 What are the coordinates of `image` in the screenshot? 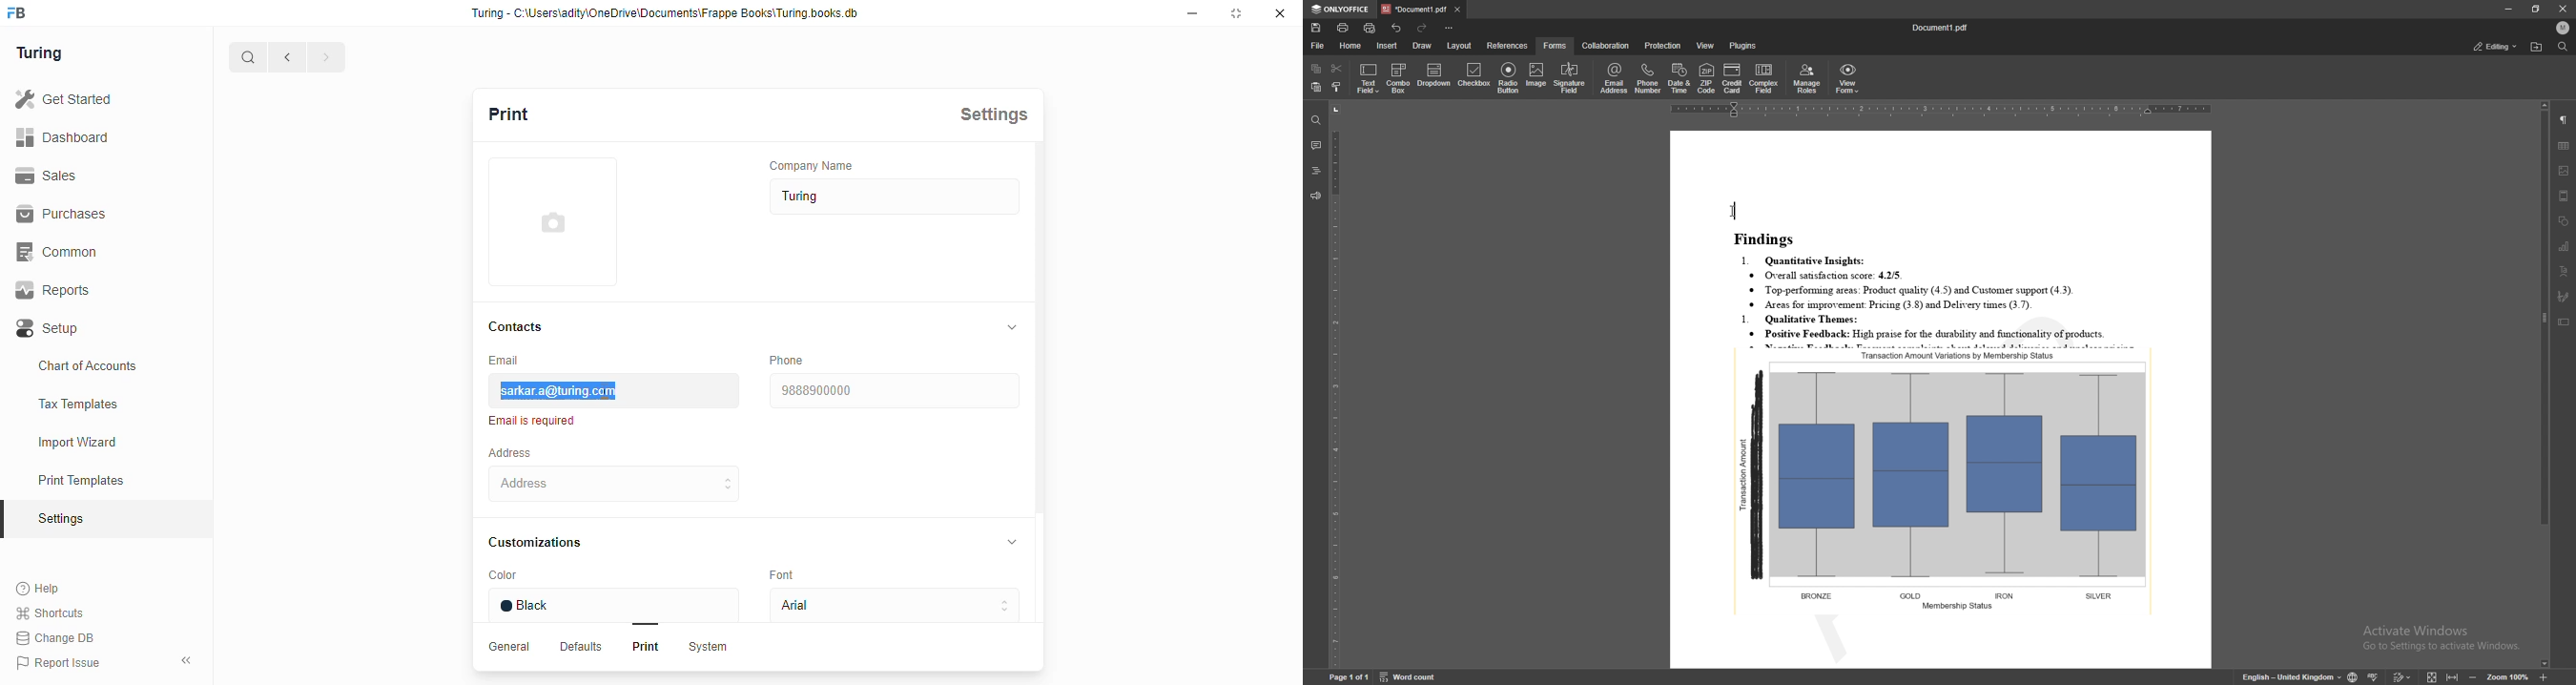 It's located at (1538, 76).